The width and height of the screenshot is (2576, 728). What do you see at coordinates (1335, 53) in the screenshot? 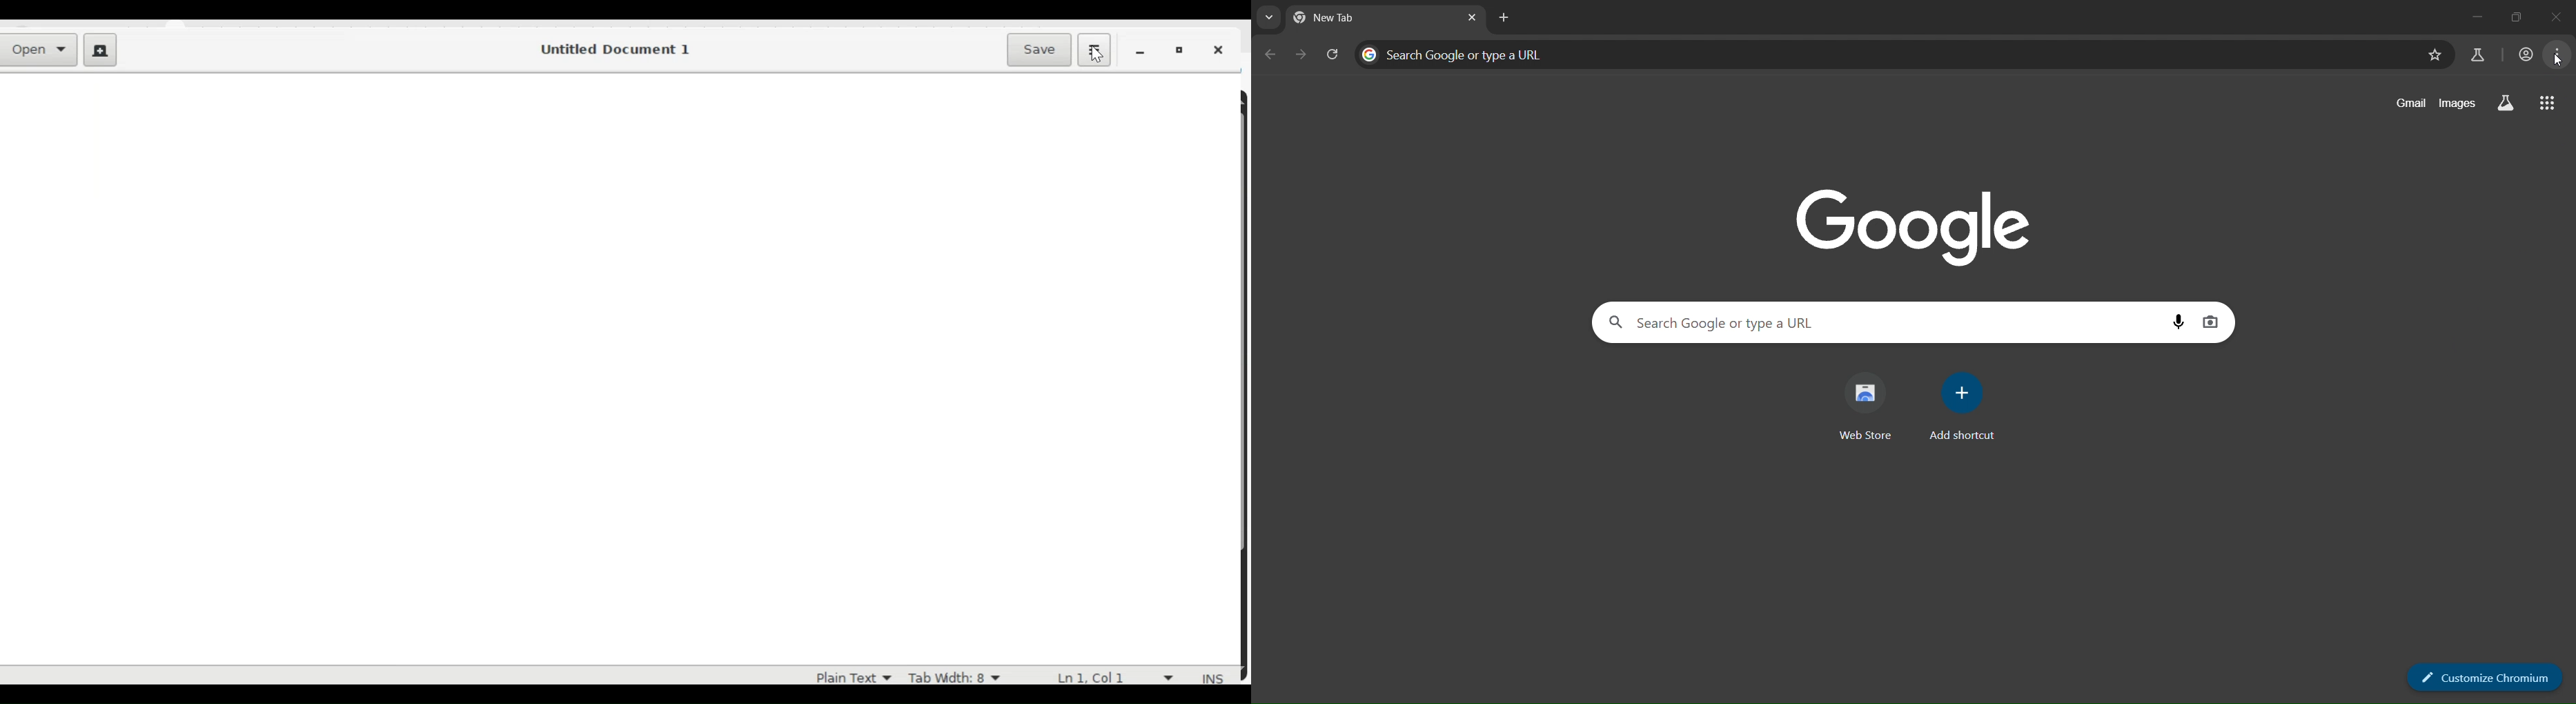
I see `reload page` at bounding box center [1335, 53].